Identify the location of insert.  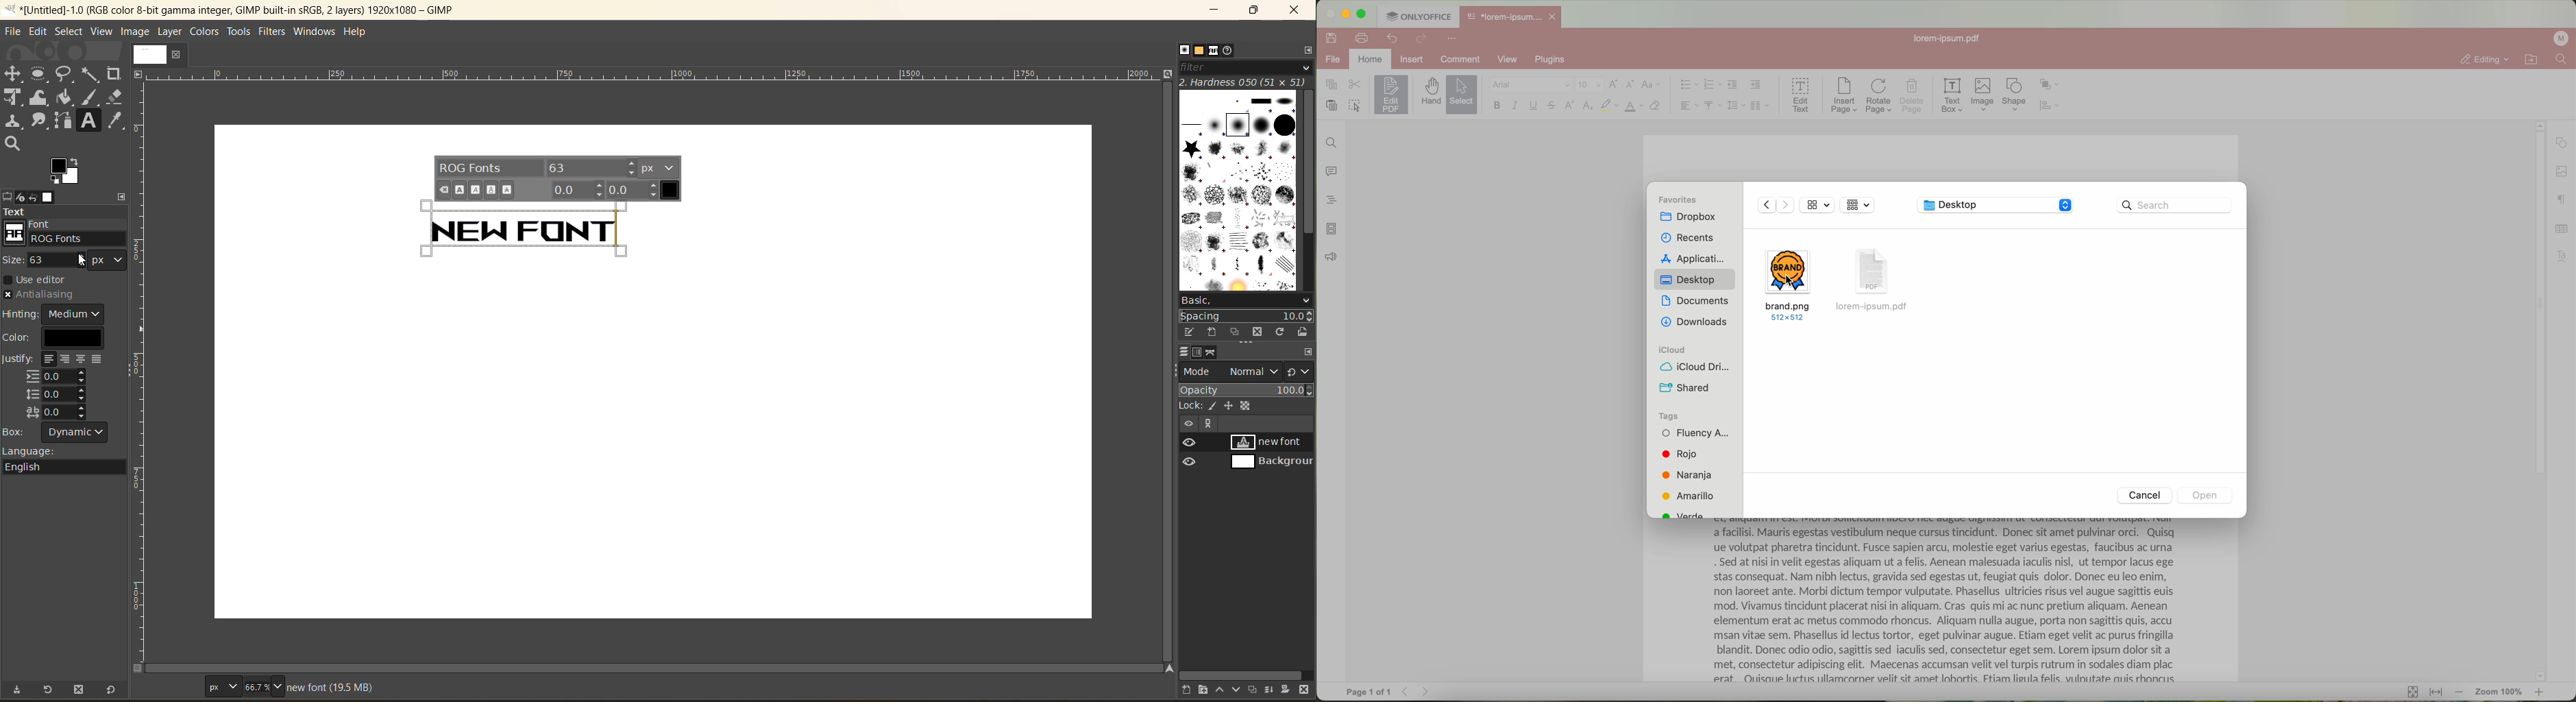
(1411, 59).